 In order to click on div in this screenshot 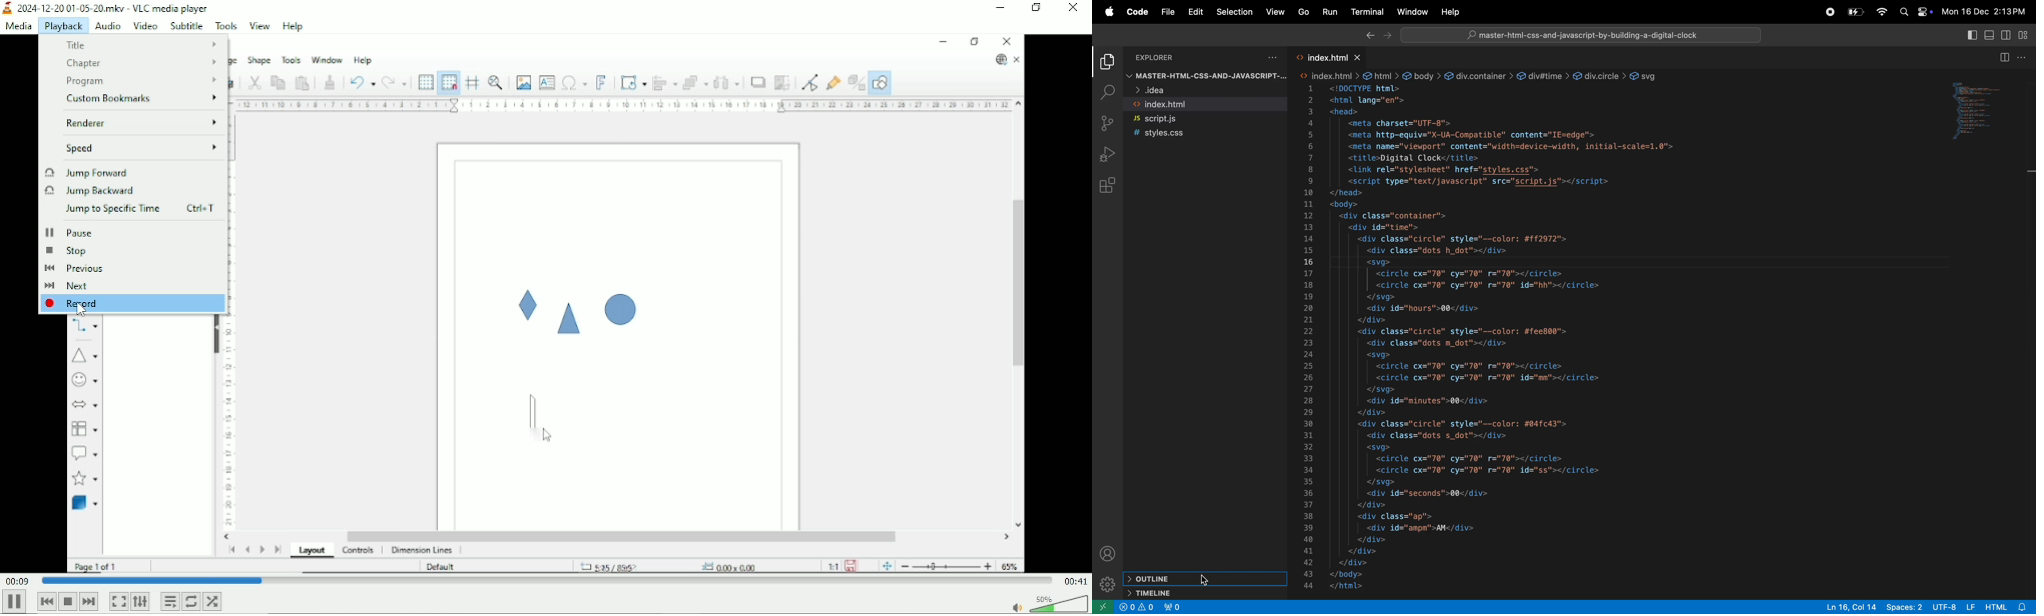, I will do `click(1600, 77)`.